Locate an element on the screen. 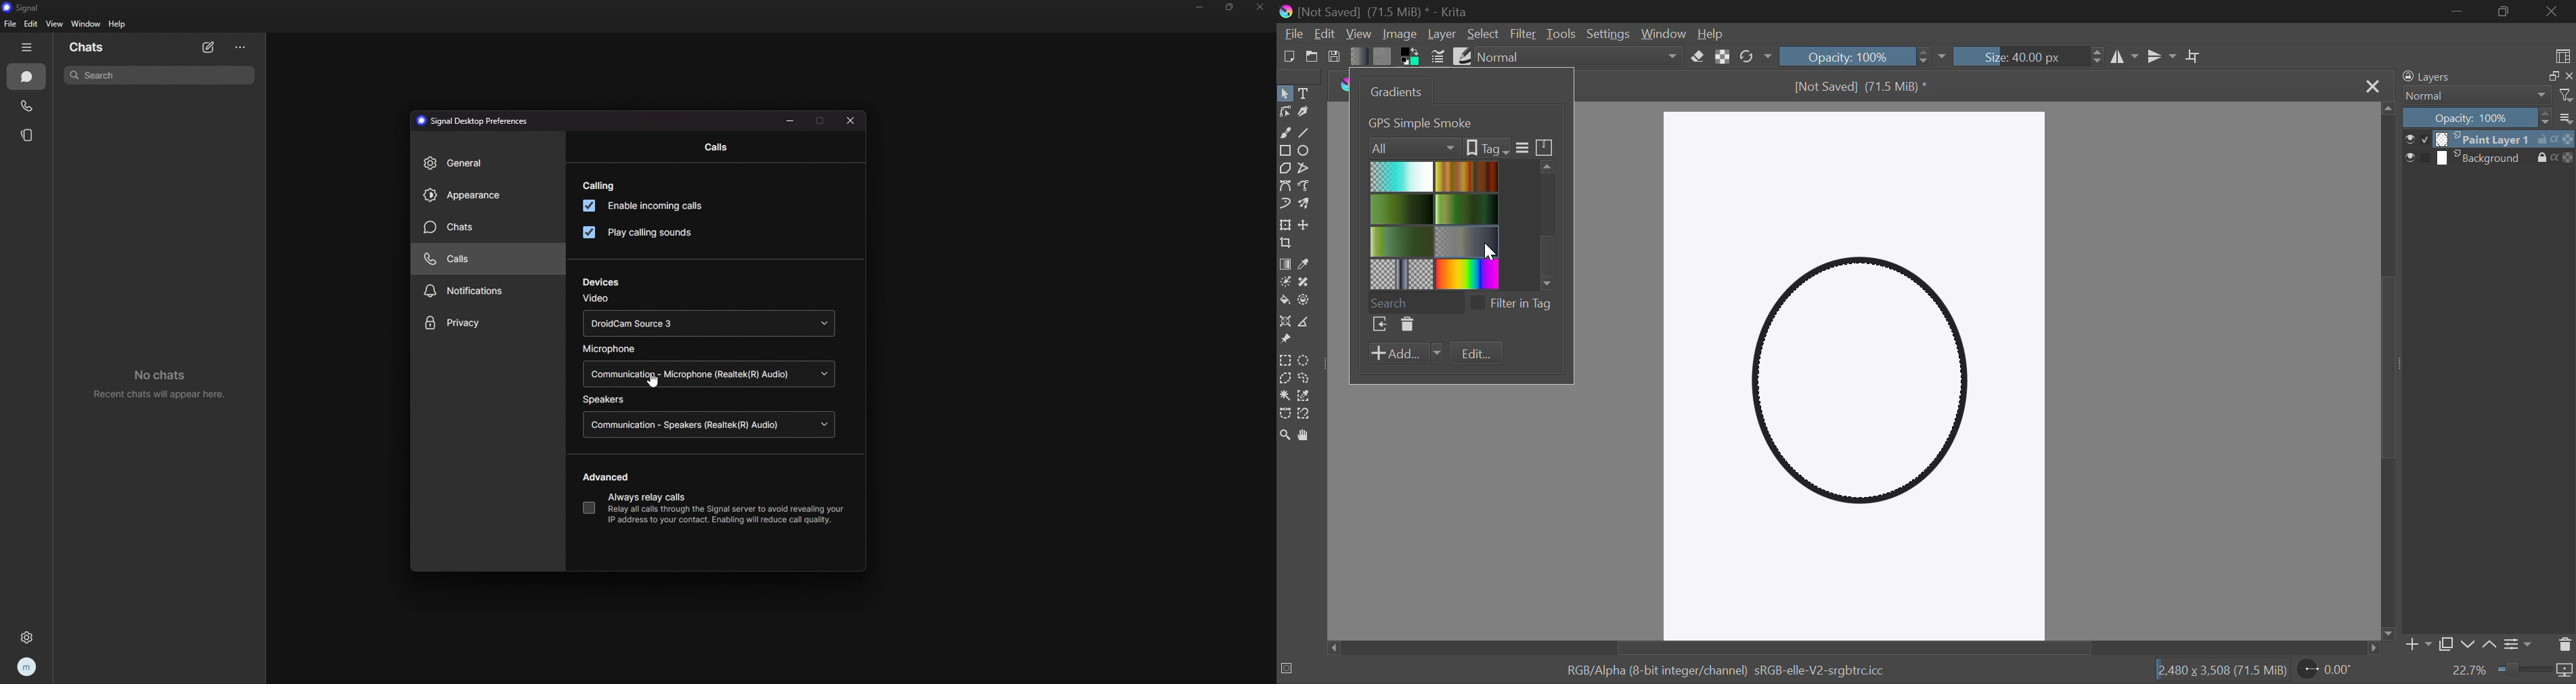  zoom value is located at coordinates (2470, 670).